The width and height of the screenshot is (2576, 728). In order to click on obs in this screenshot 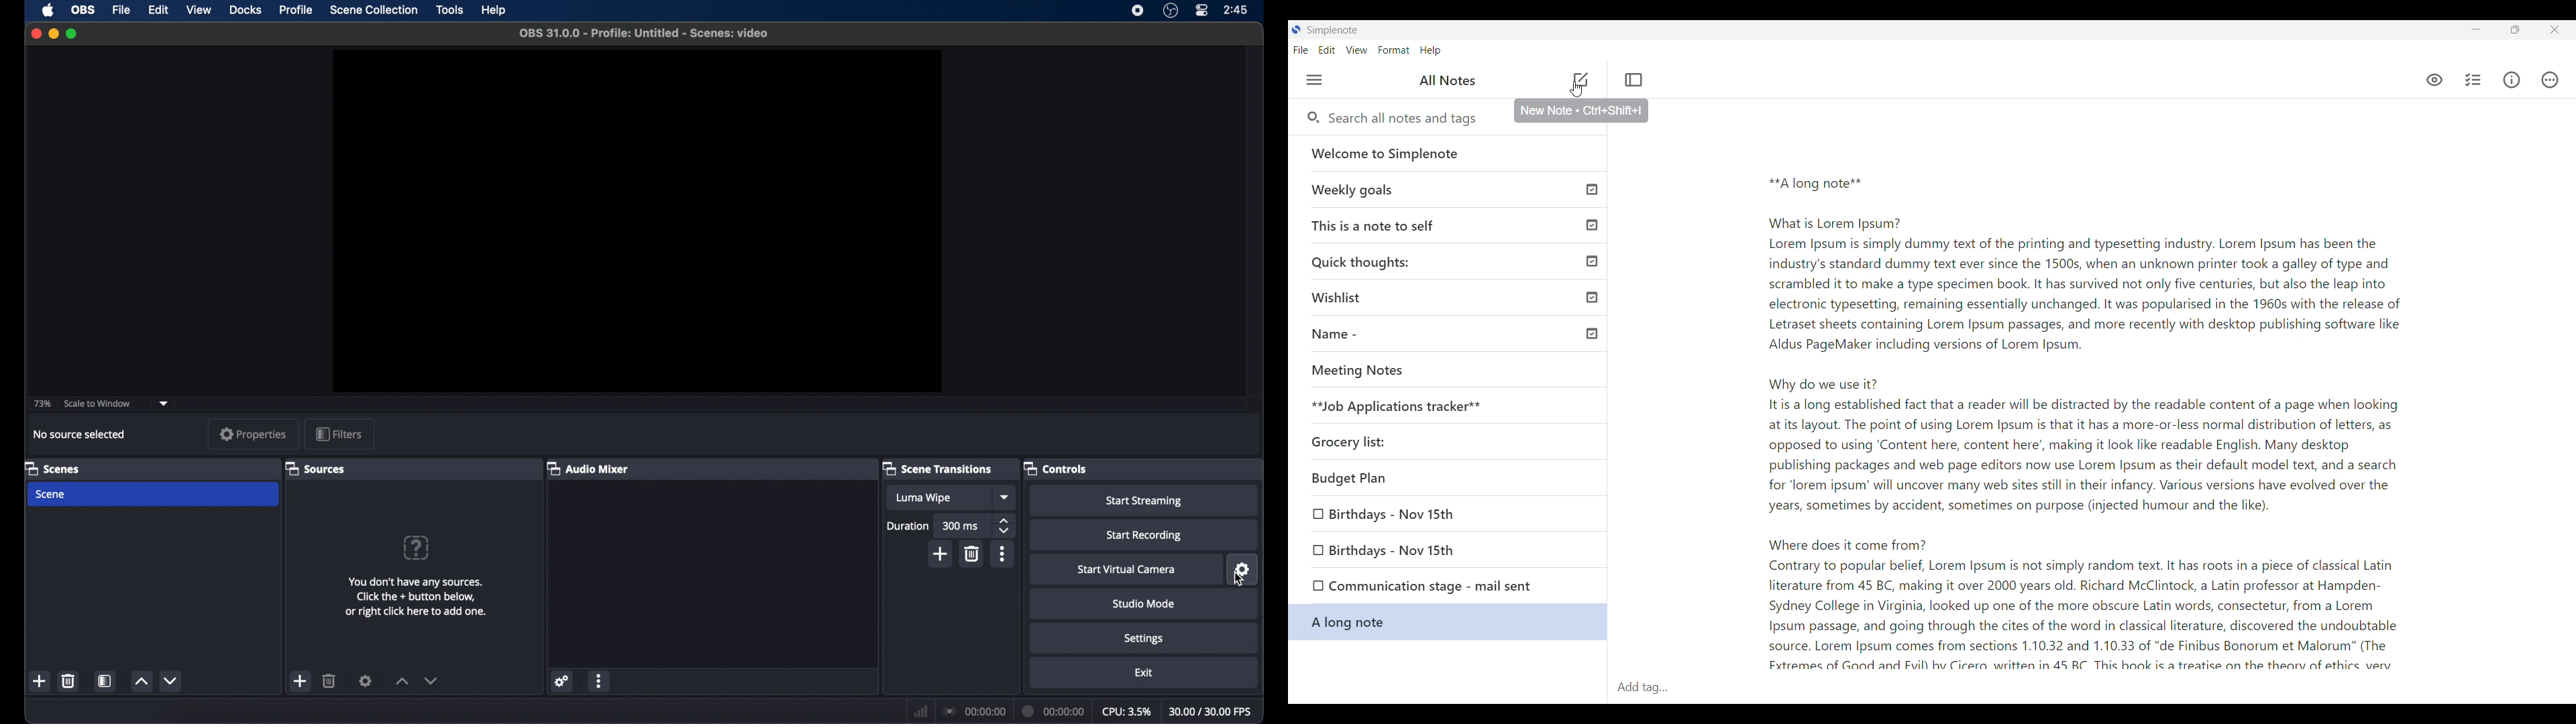, I will do `click(85, 10)`.